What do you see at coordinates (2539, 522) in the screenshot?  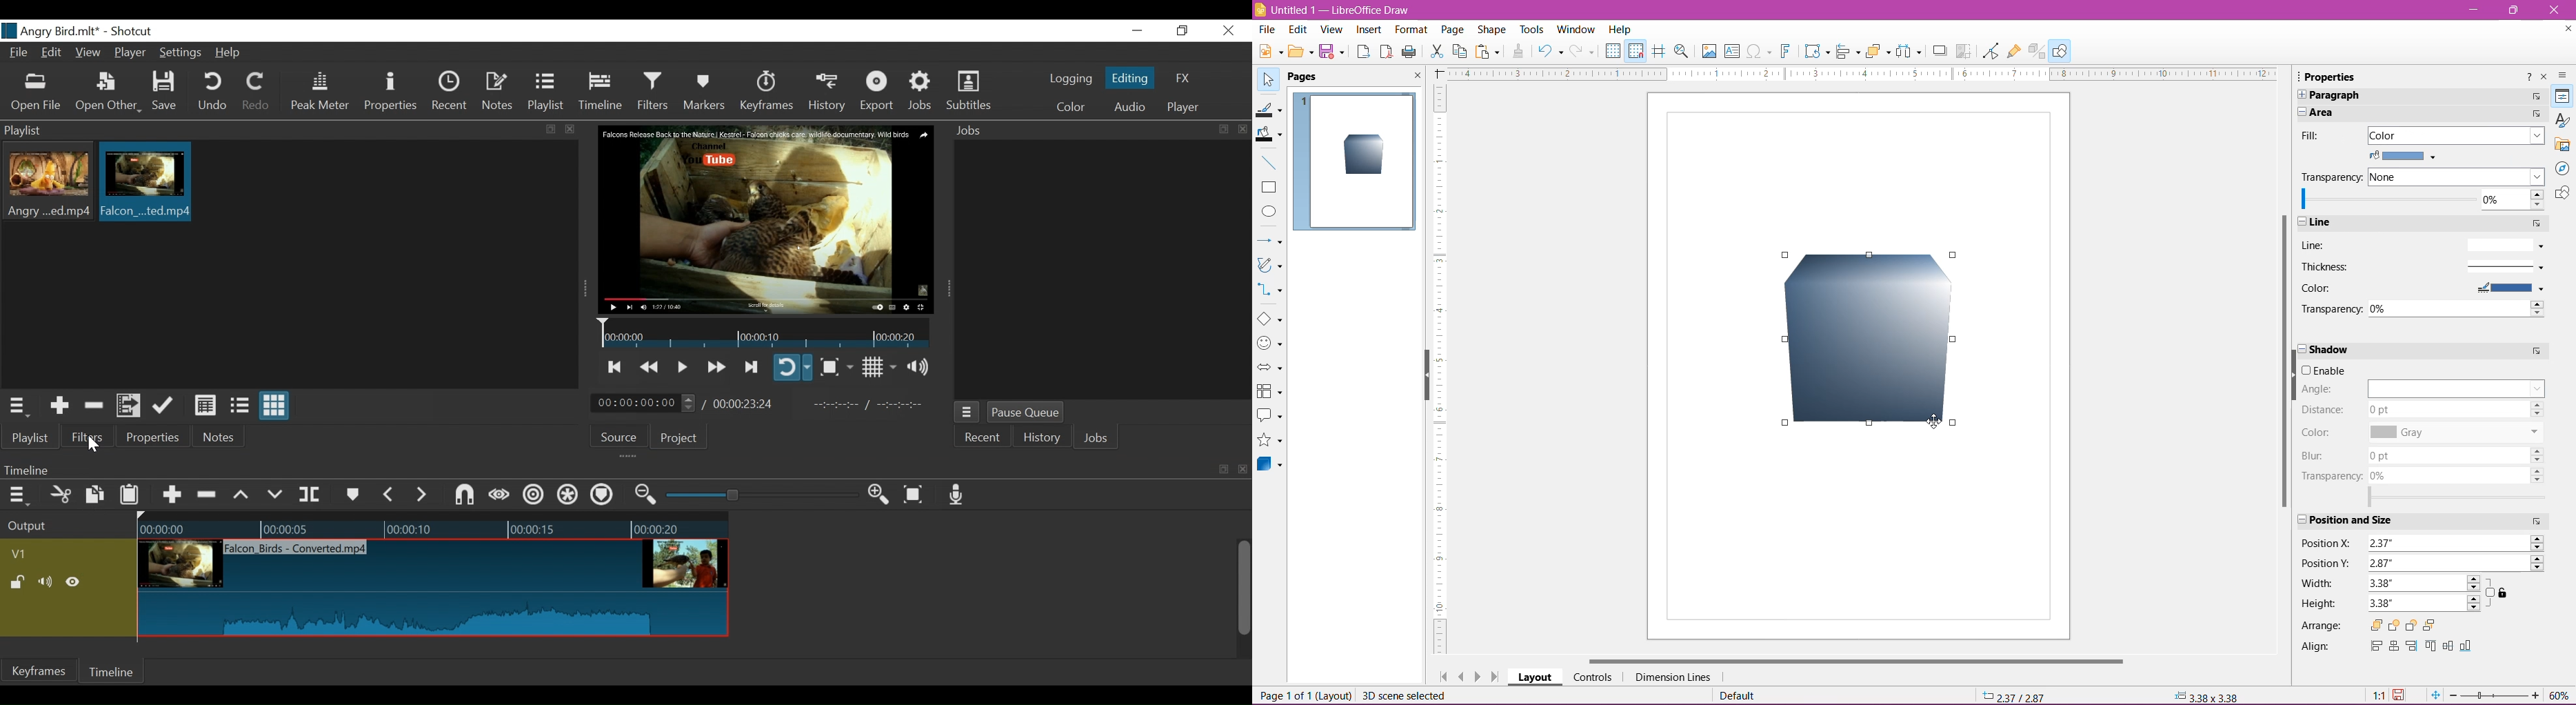 I see `More Options` at bounding box center [2539, 522].